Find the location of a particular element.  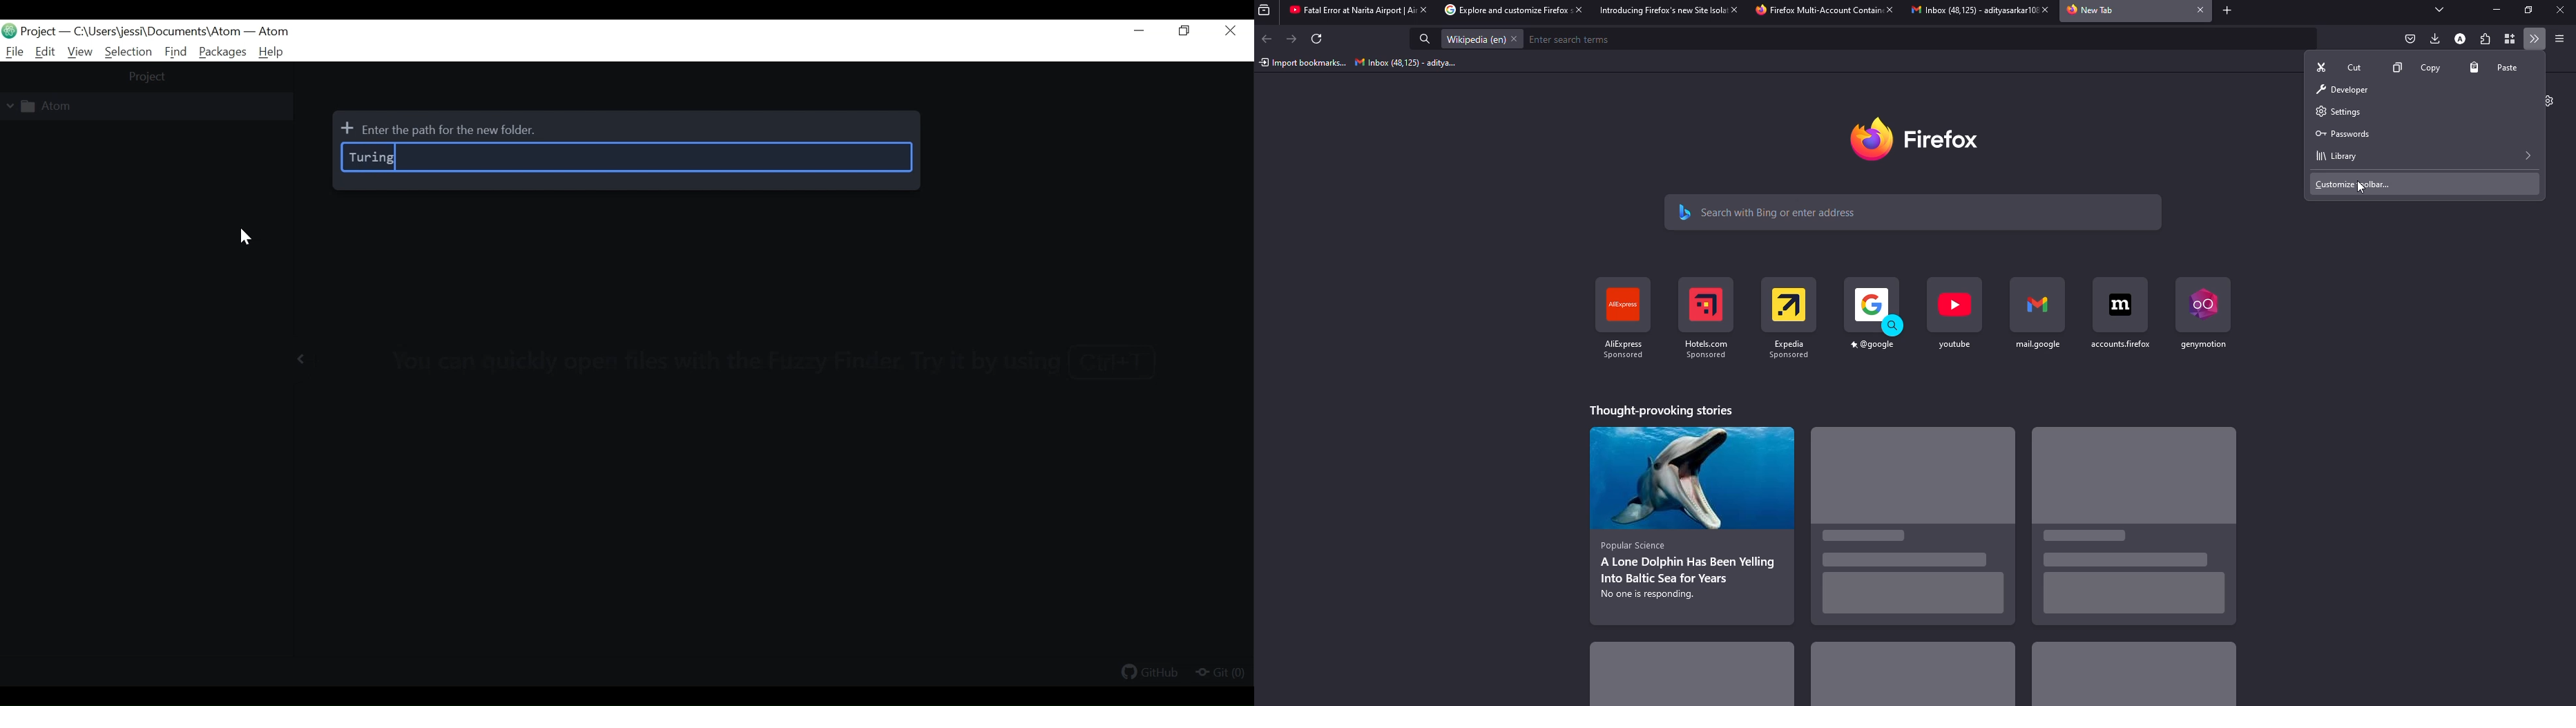

tab is located at coordinates (1817, 11).